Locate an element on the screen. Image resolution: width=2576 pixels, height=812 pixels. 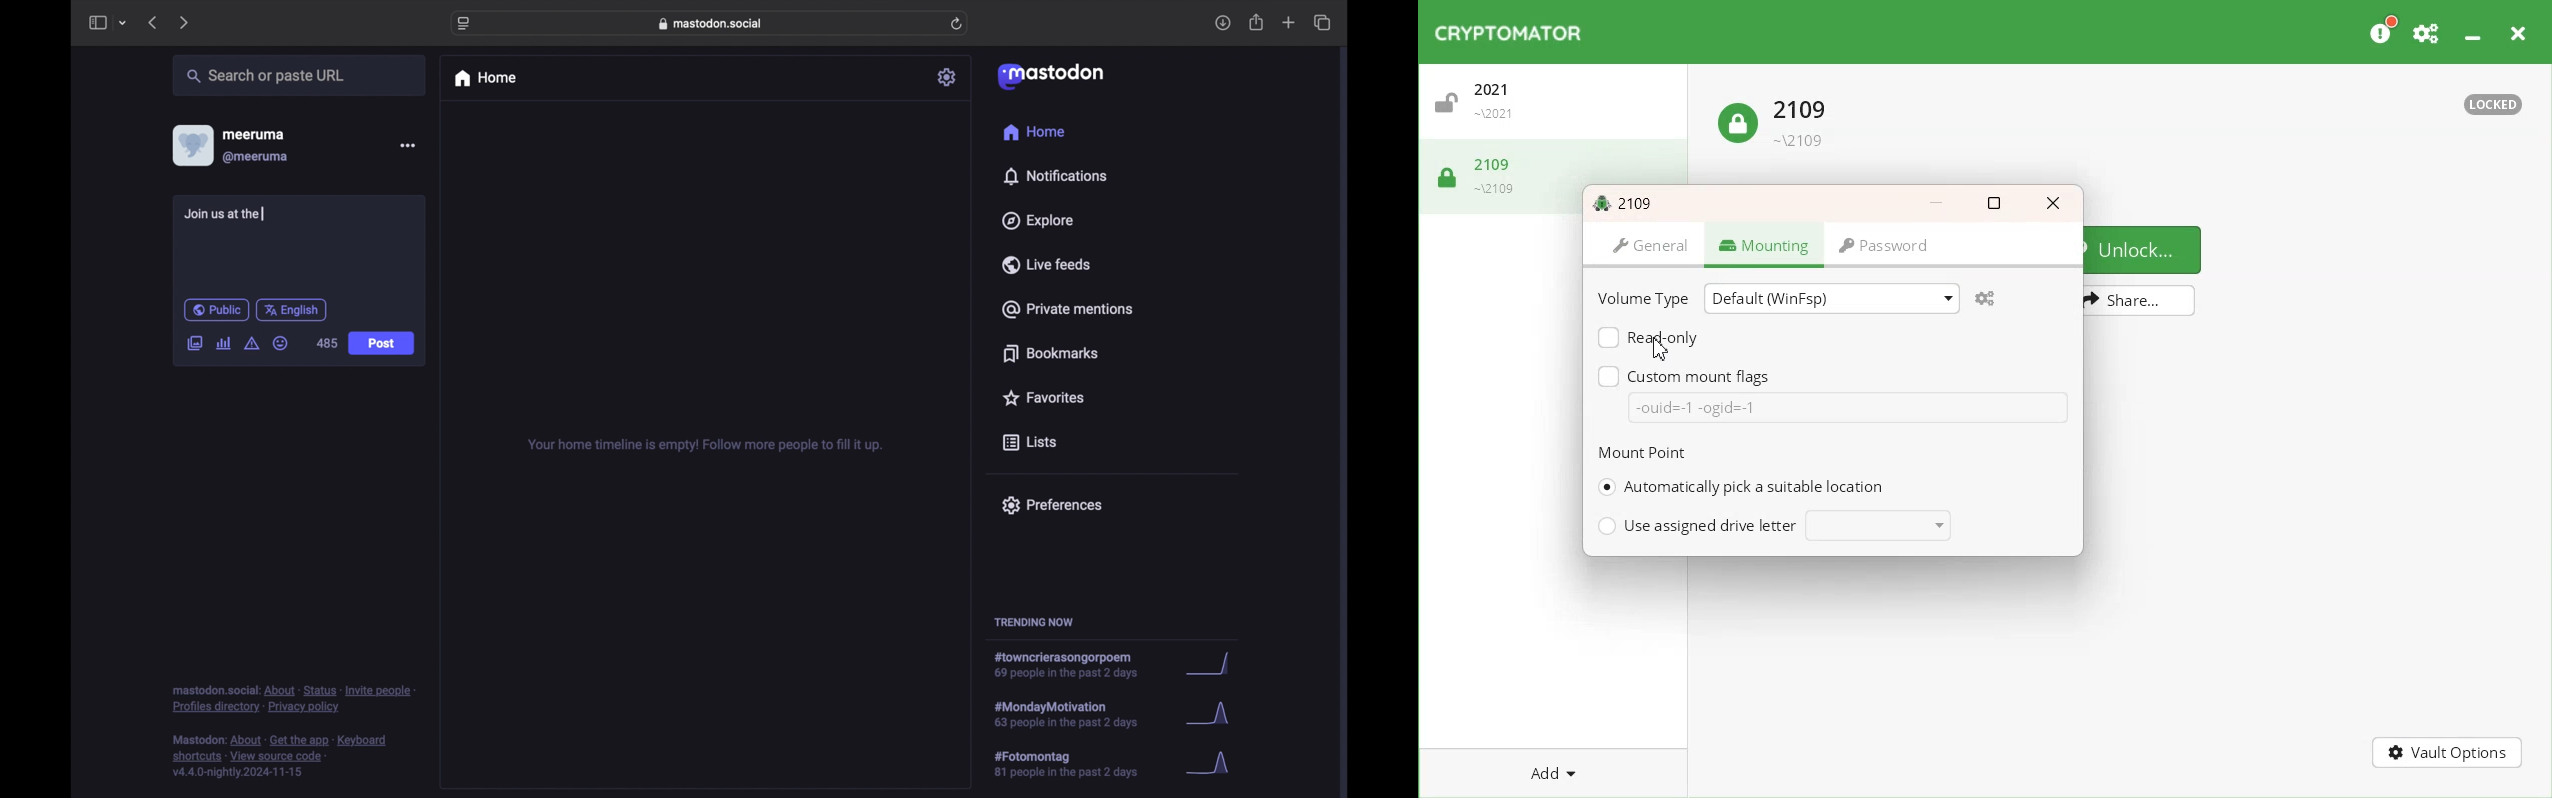
new tab is located at coordinates (1289, 22).